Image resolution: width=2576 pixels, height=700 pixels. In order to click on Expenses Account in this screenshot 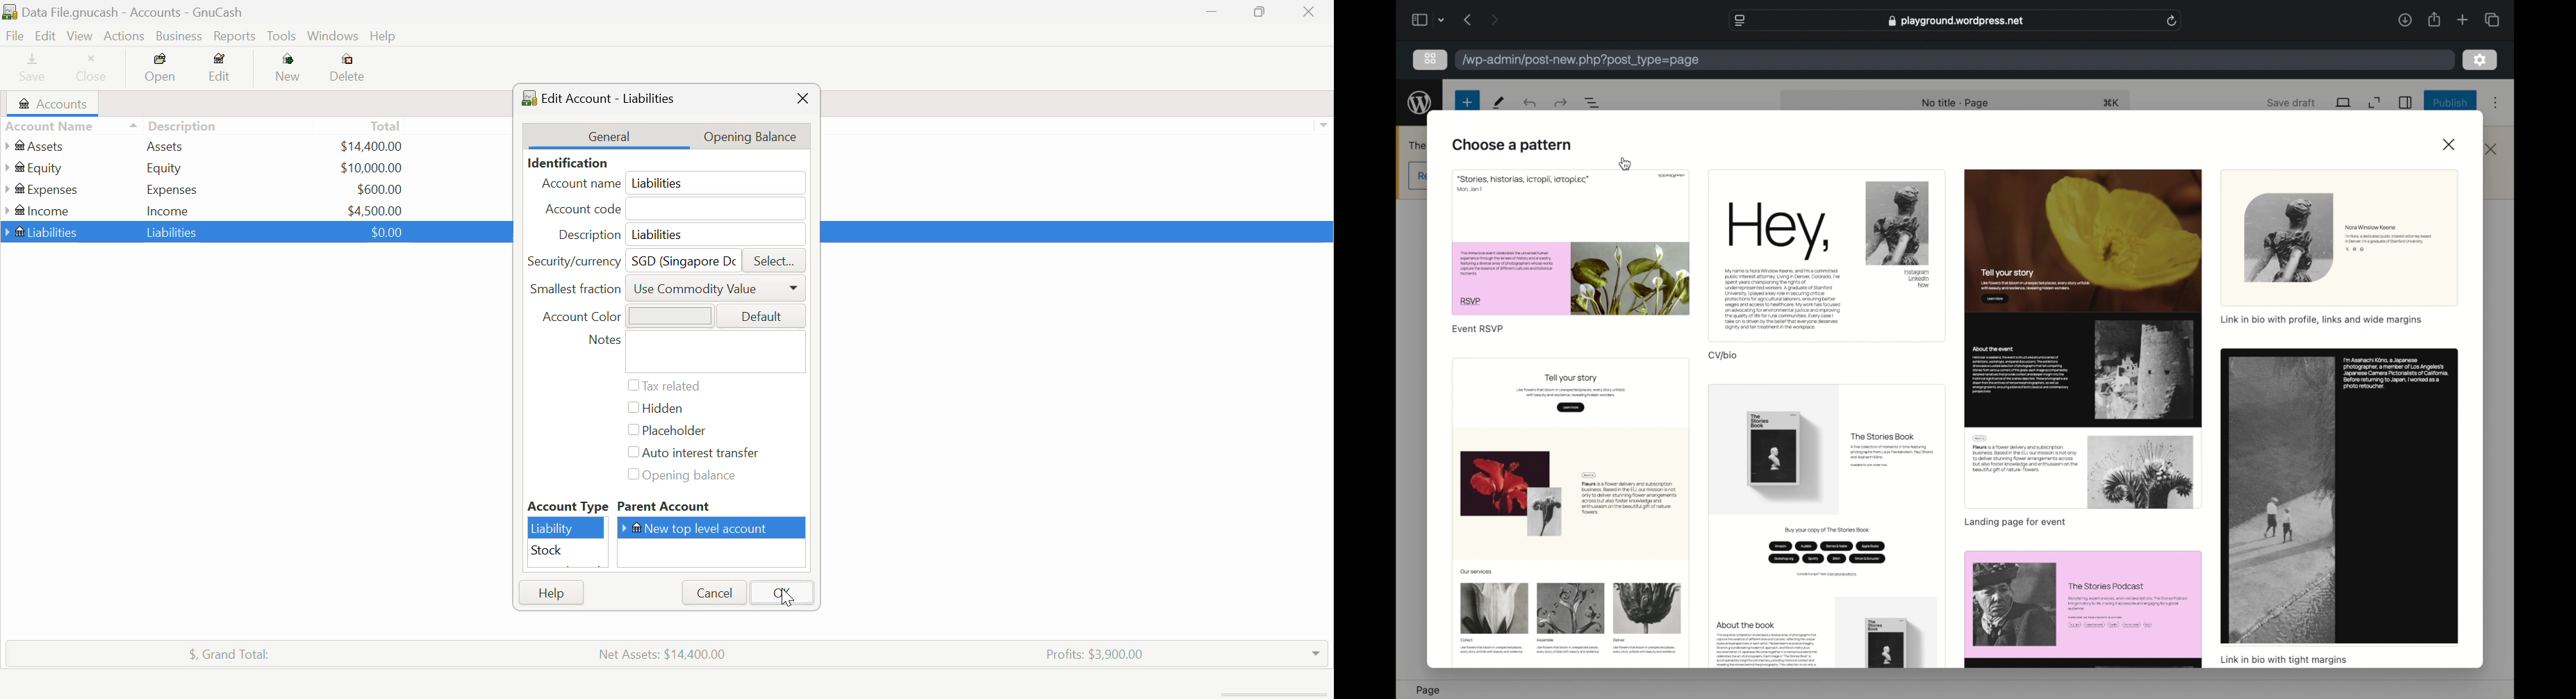, I will do `click(40, 189)`.